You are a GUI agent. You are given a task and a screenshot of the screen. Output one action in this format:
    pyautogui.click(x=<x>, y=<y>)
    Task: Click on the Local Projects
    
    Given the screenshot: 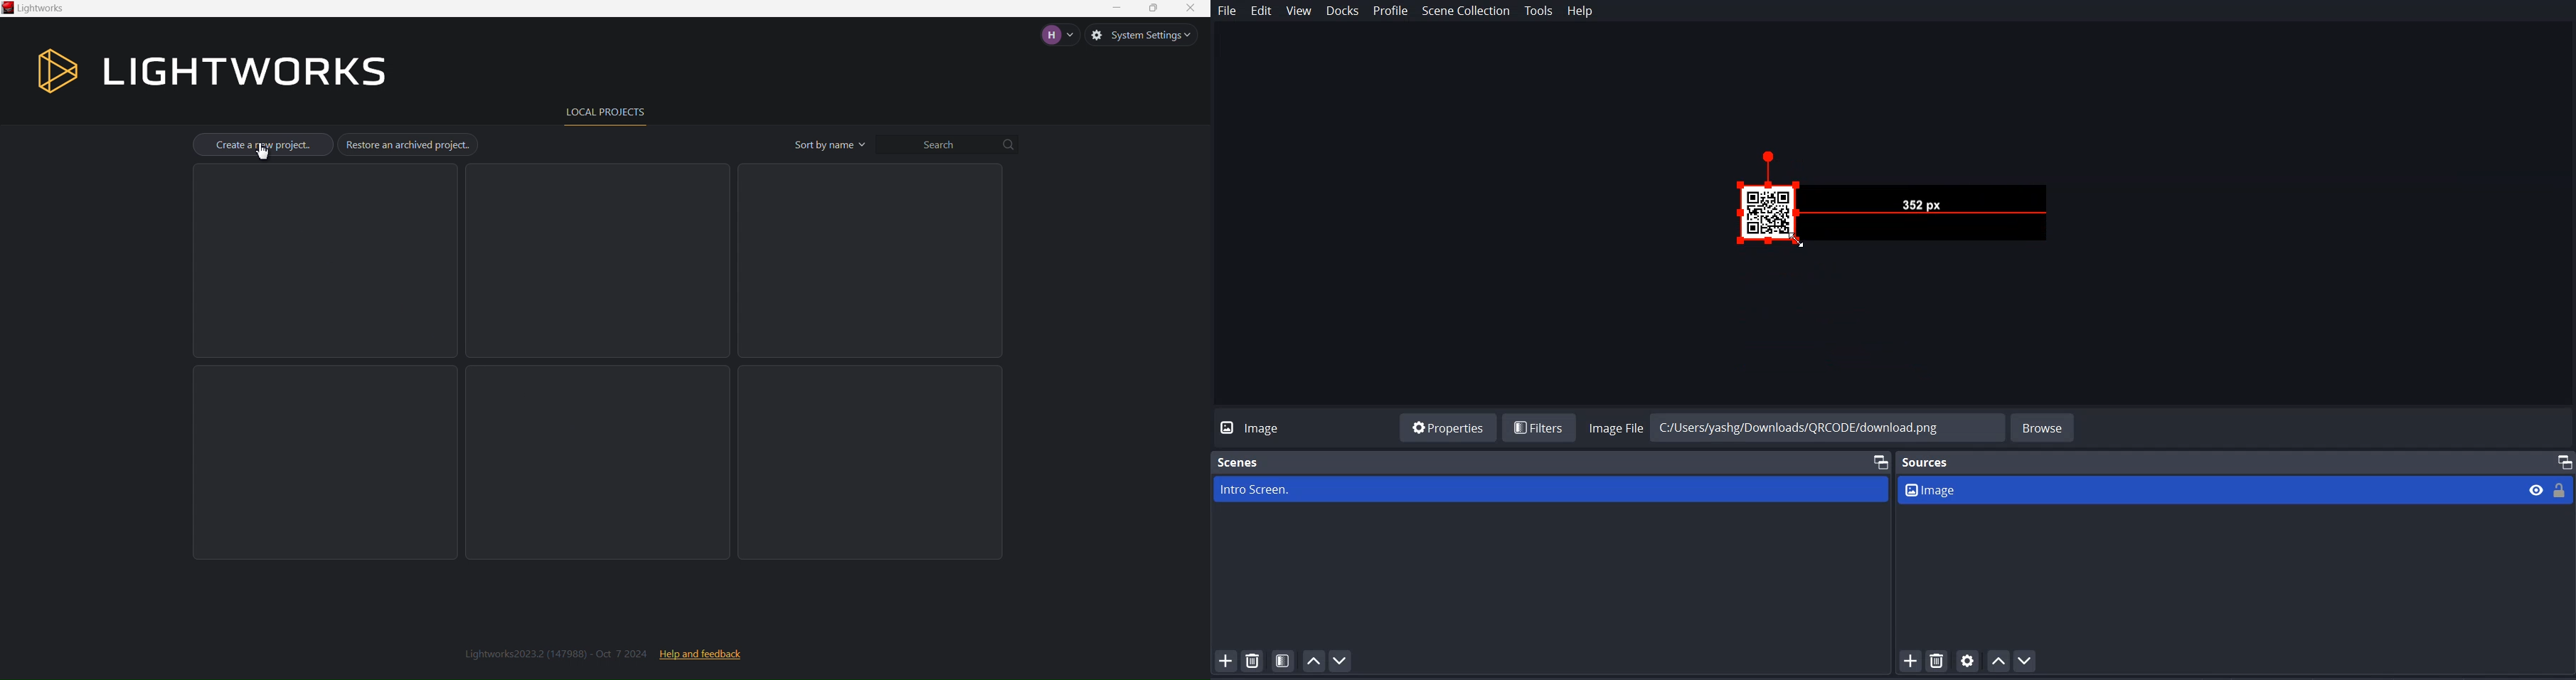 What is the action you would take?
    pyautogui.click(x=603, y=113)
    